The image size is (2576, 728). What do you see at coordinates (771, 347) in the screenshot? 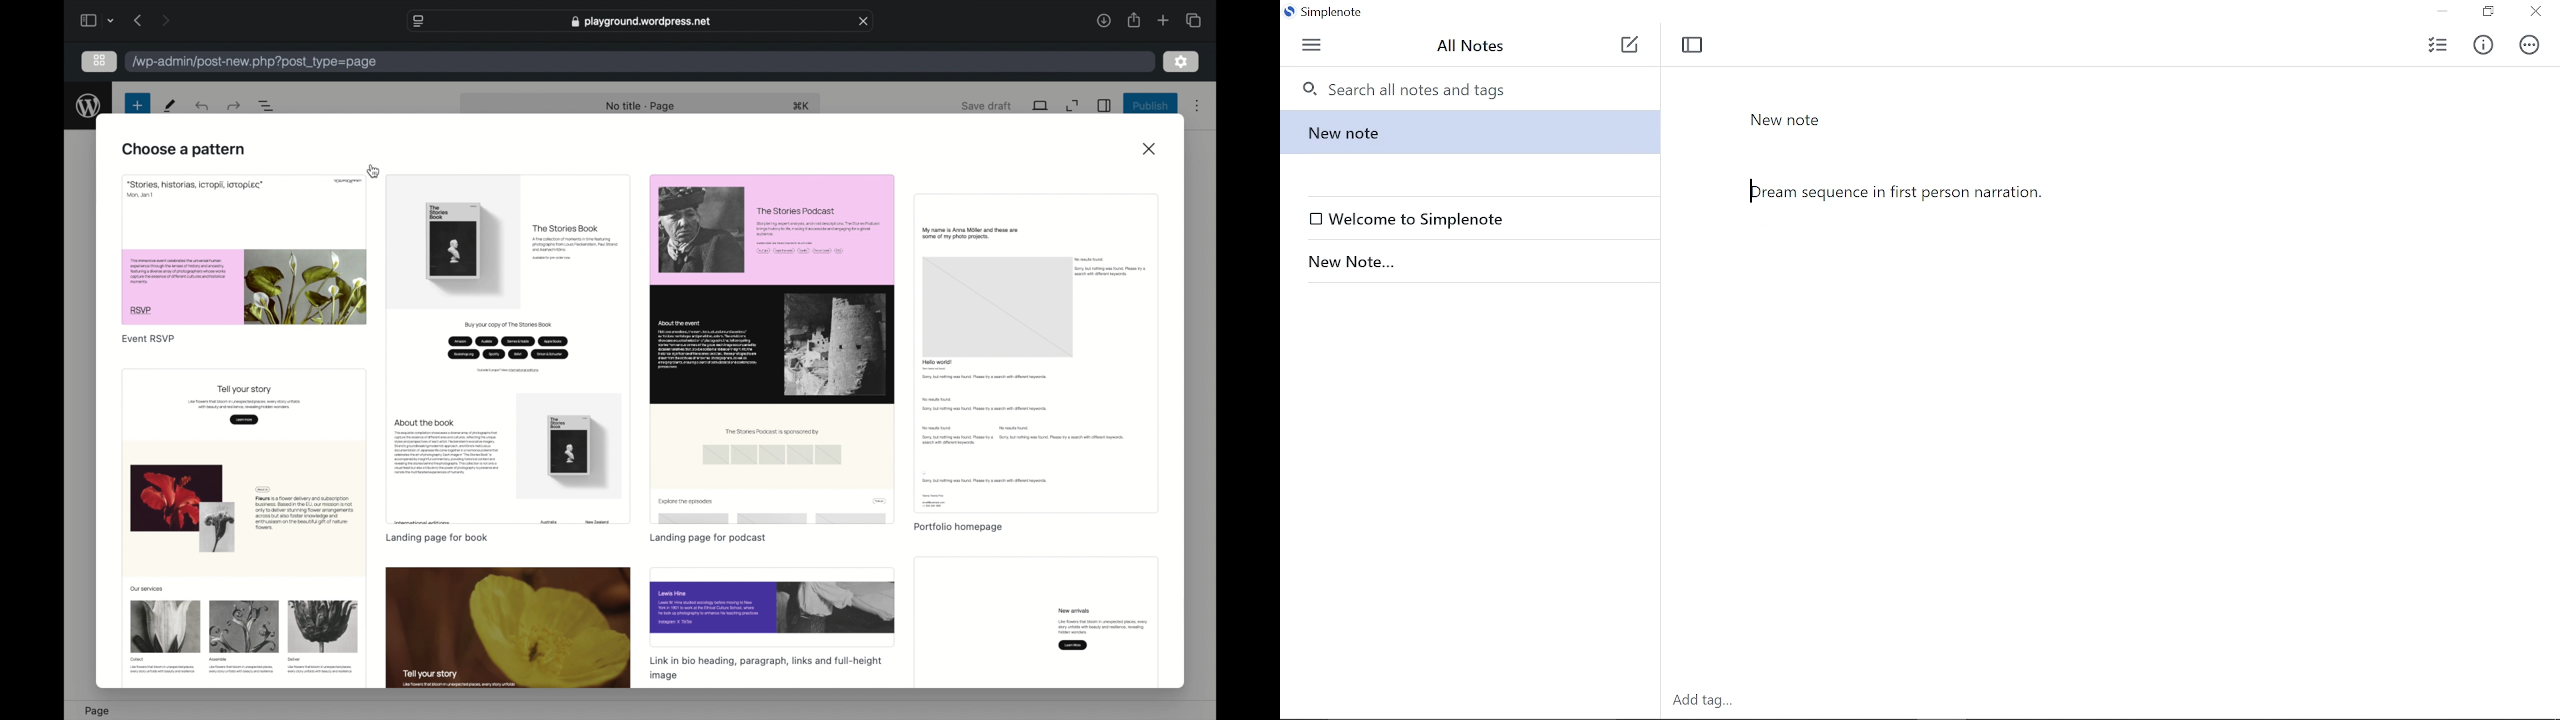
I see `template preview` at bounding box center [771, 347].